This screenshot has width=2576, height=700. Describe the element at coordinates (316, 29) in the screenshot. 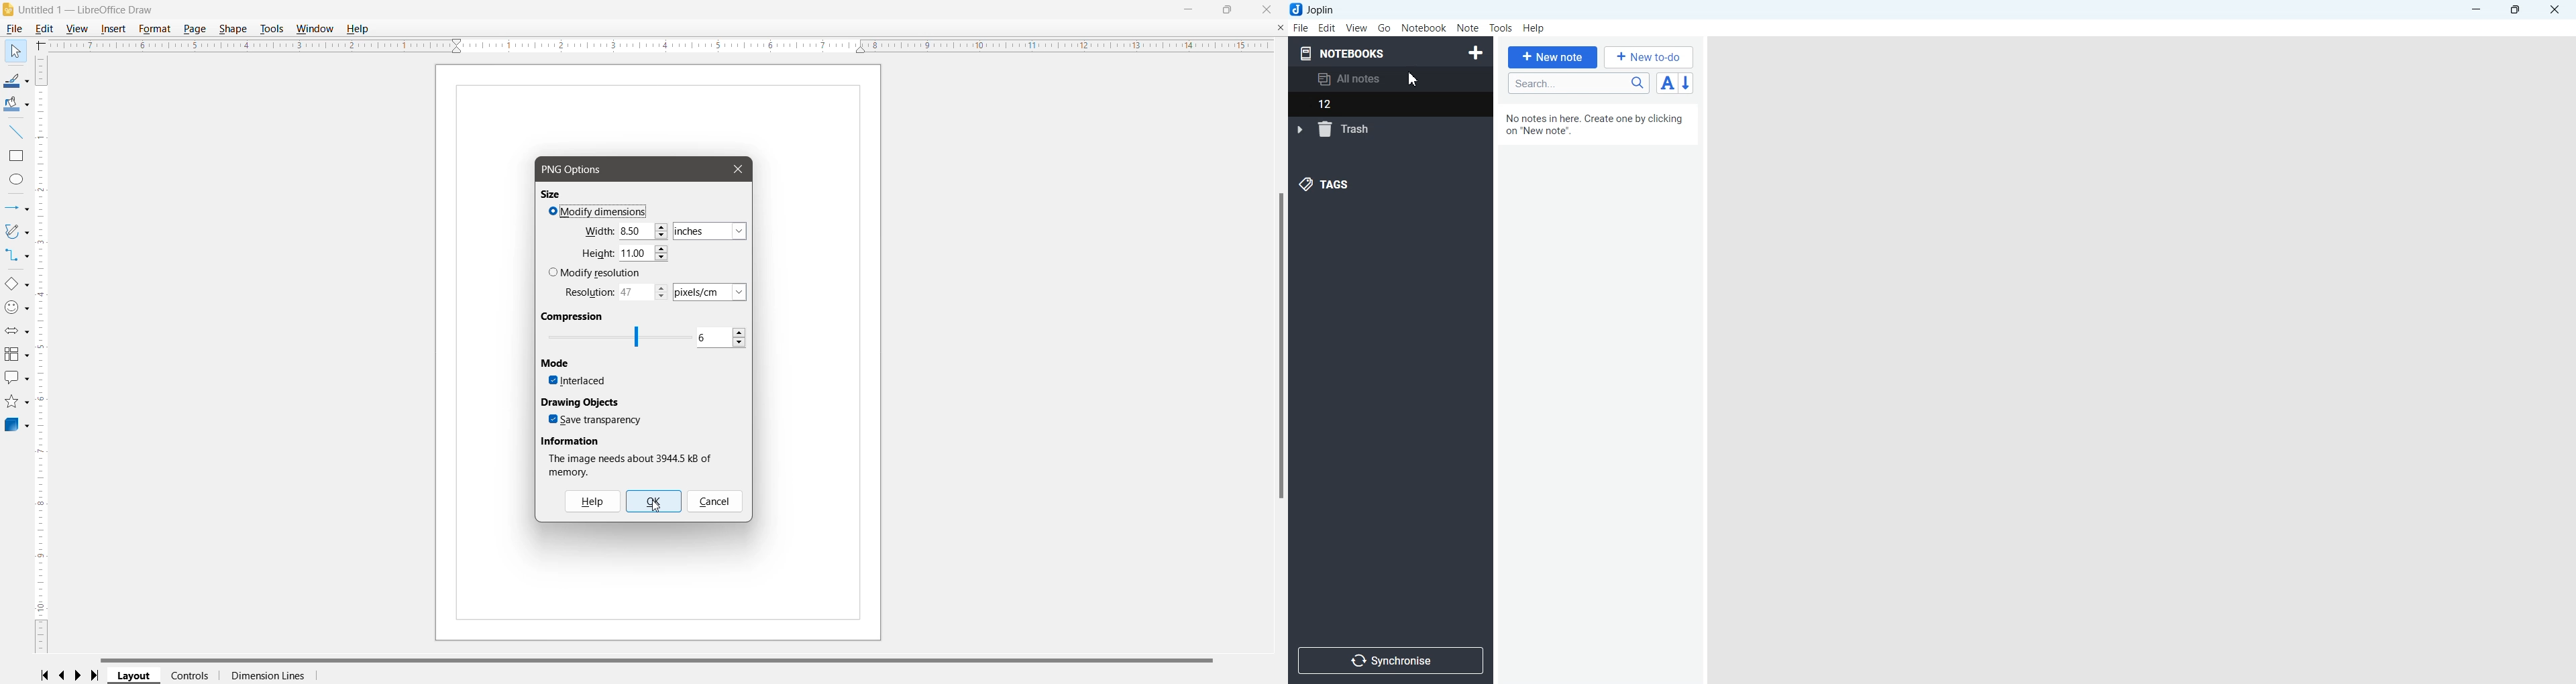

I see `Window` at that location.